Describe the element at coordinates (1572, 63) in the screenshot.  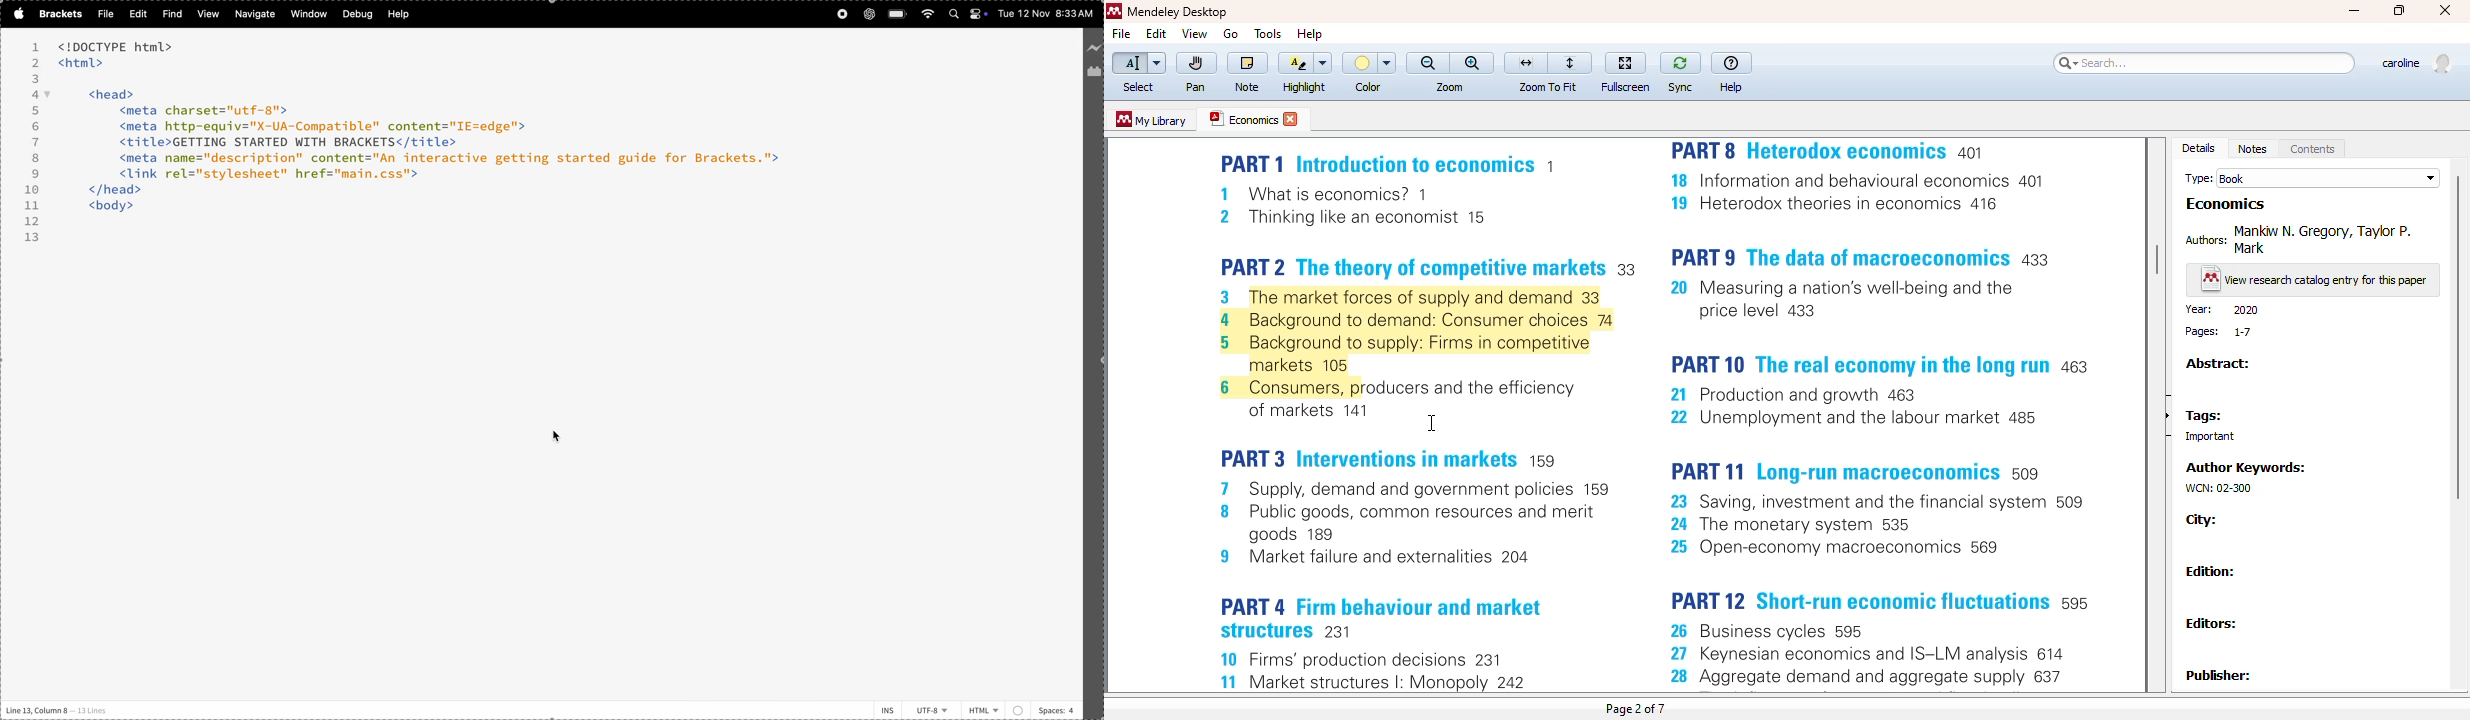
I see `fit to page` at that location.